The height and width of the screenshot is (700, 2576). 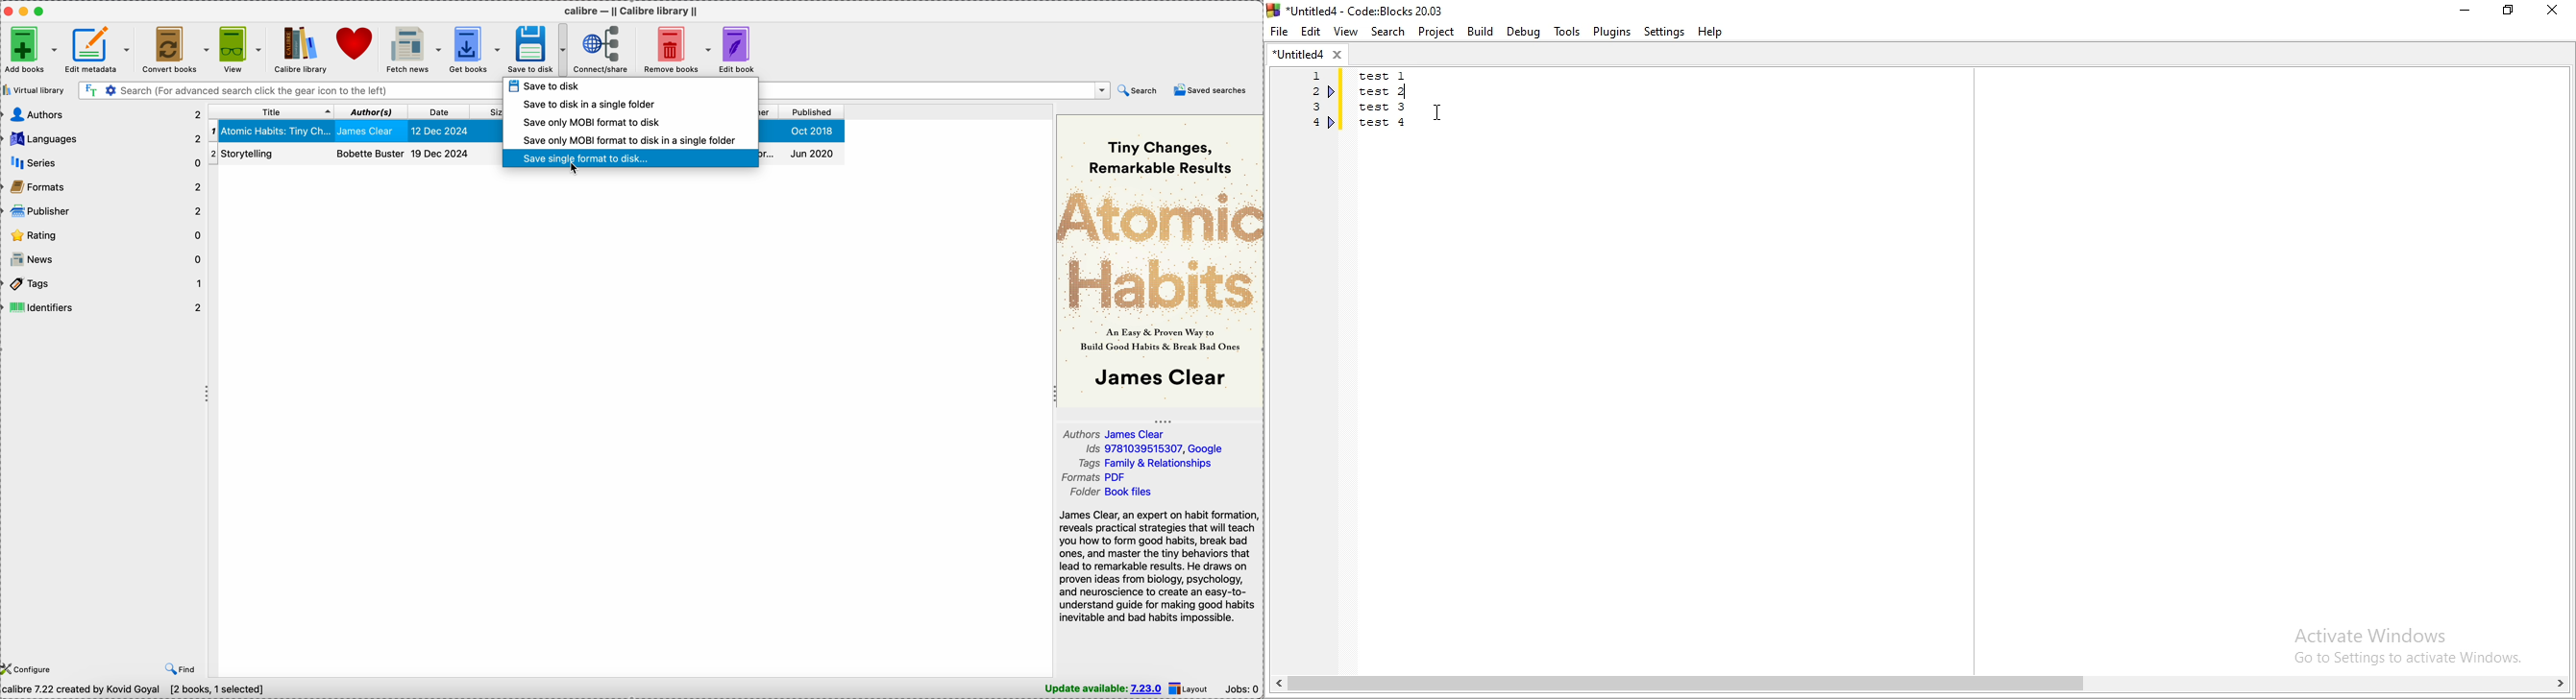 What do you see at coordinates (598, 49) in the screenshot?
I see `connect/share` at bounding box center [598, 49].